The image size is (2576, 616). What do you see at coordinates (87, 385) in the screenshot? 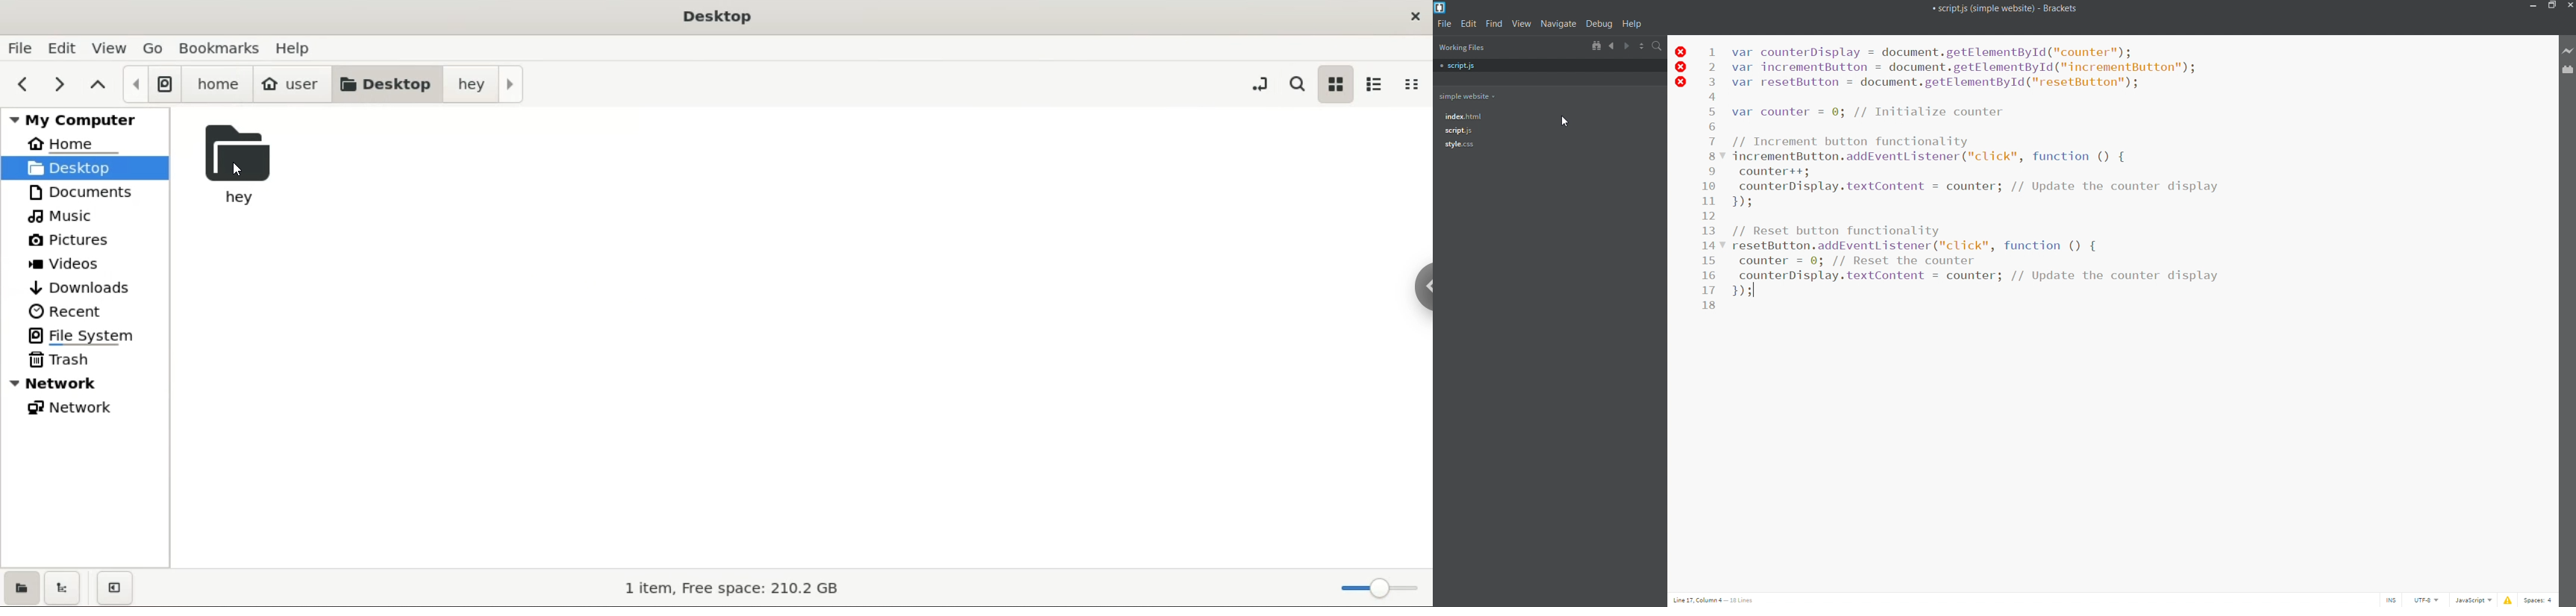
I see `ntework` at bounding box center [87, 385].